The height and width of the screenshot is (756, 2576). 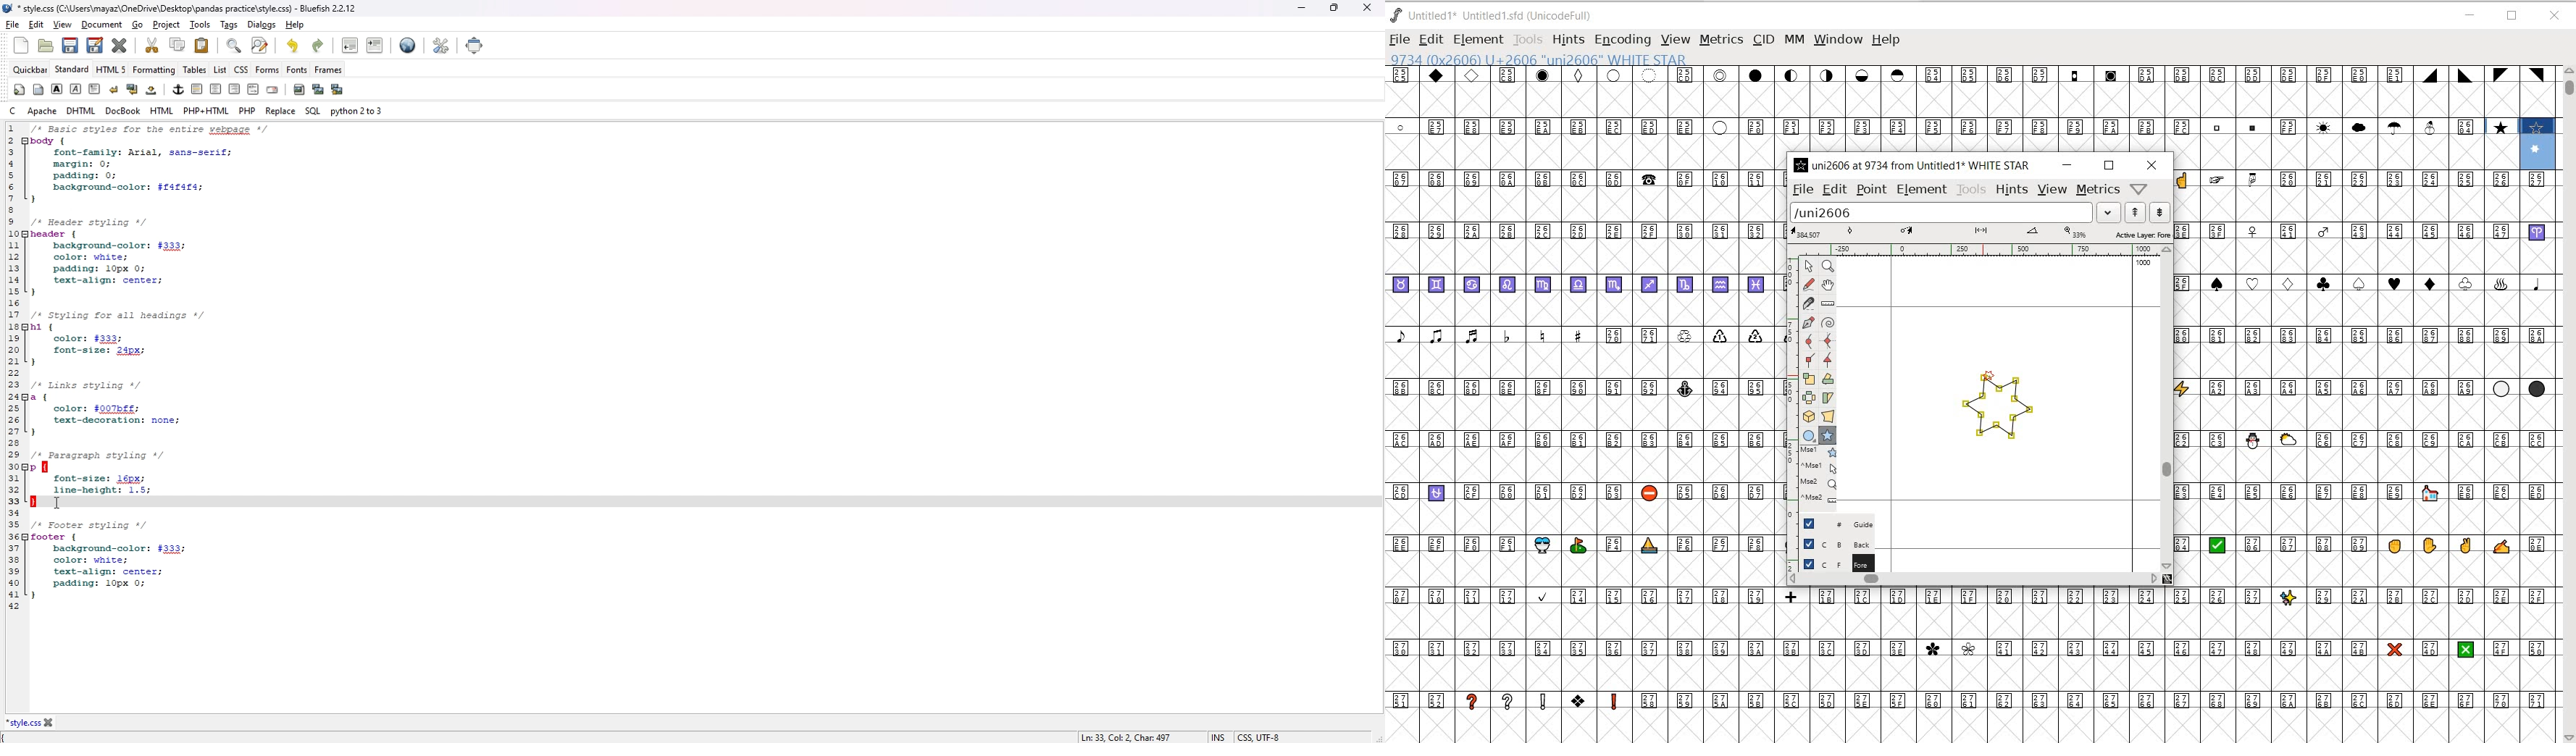 I want to click on tools, so click(x=200, y=25).